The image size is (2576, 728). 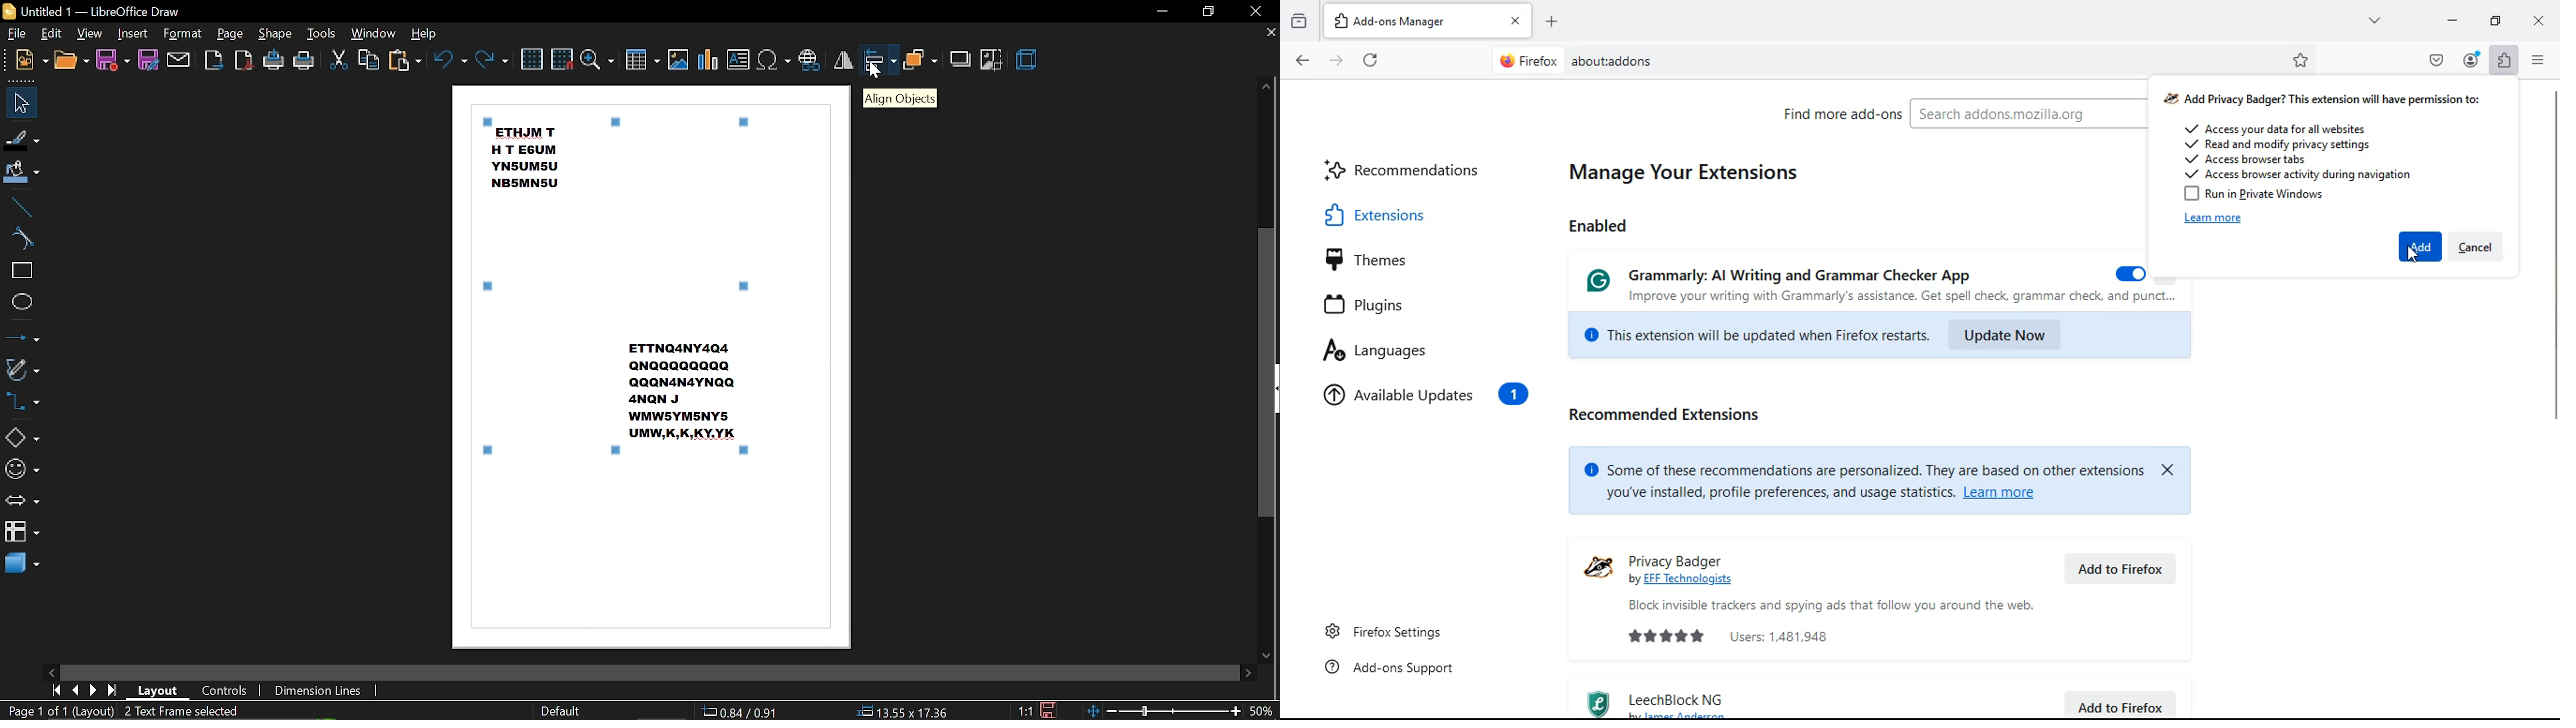 I want to click on add, so click(x=2420, y=245).